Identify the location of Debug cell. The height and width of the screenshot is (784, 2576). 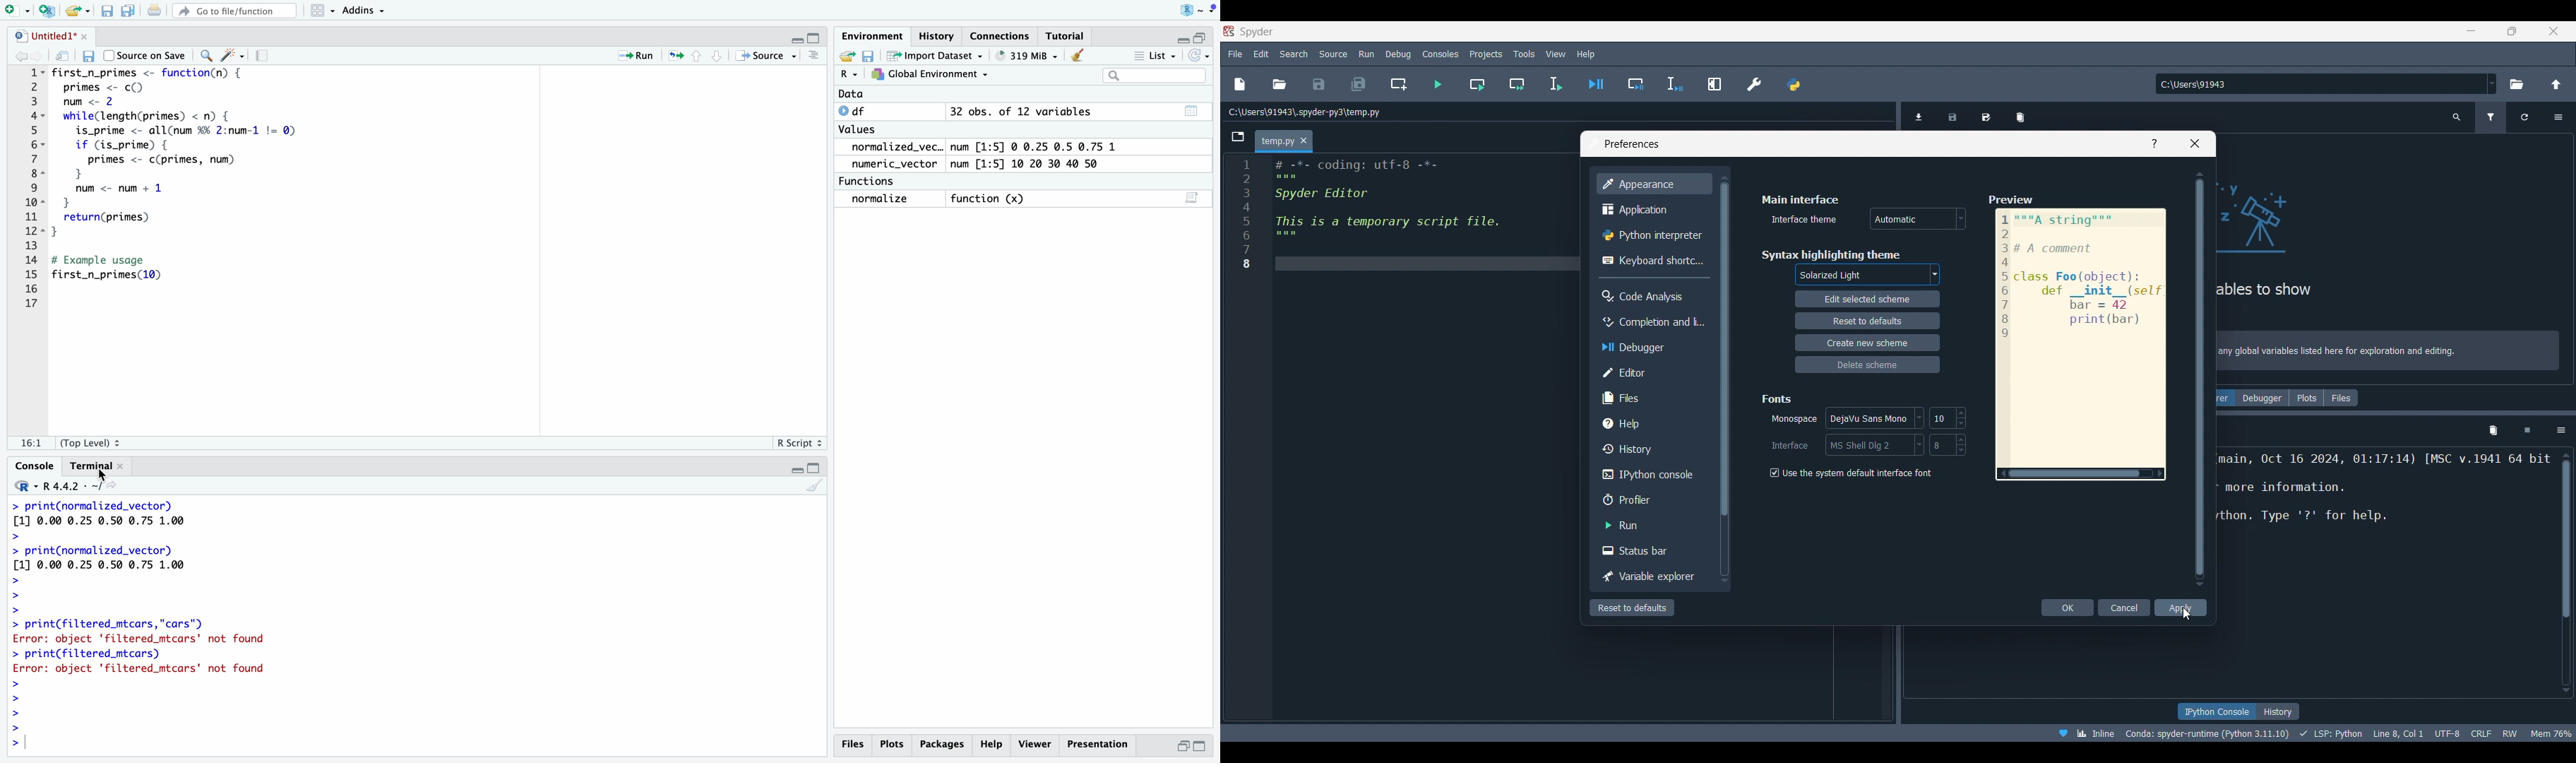
(1635, 84).